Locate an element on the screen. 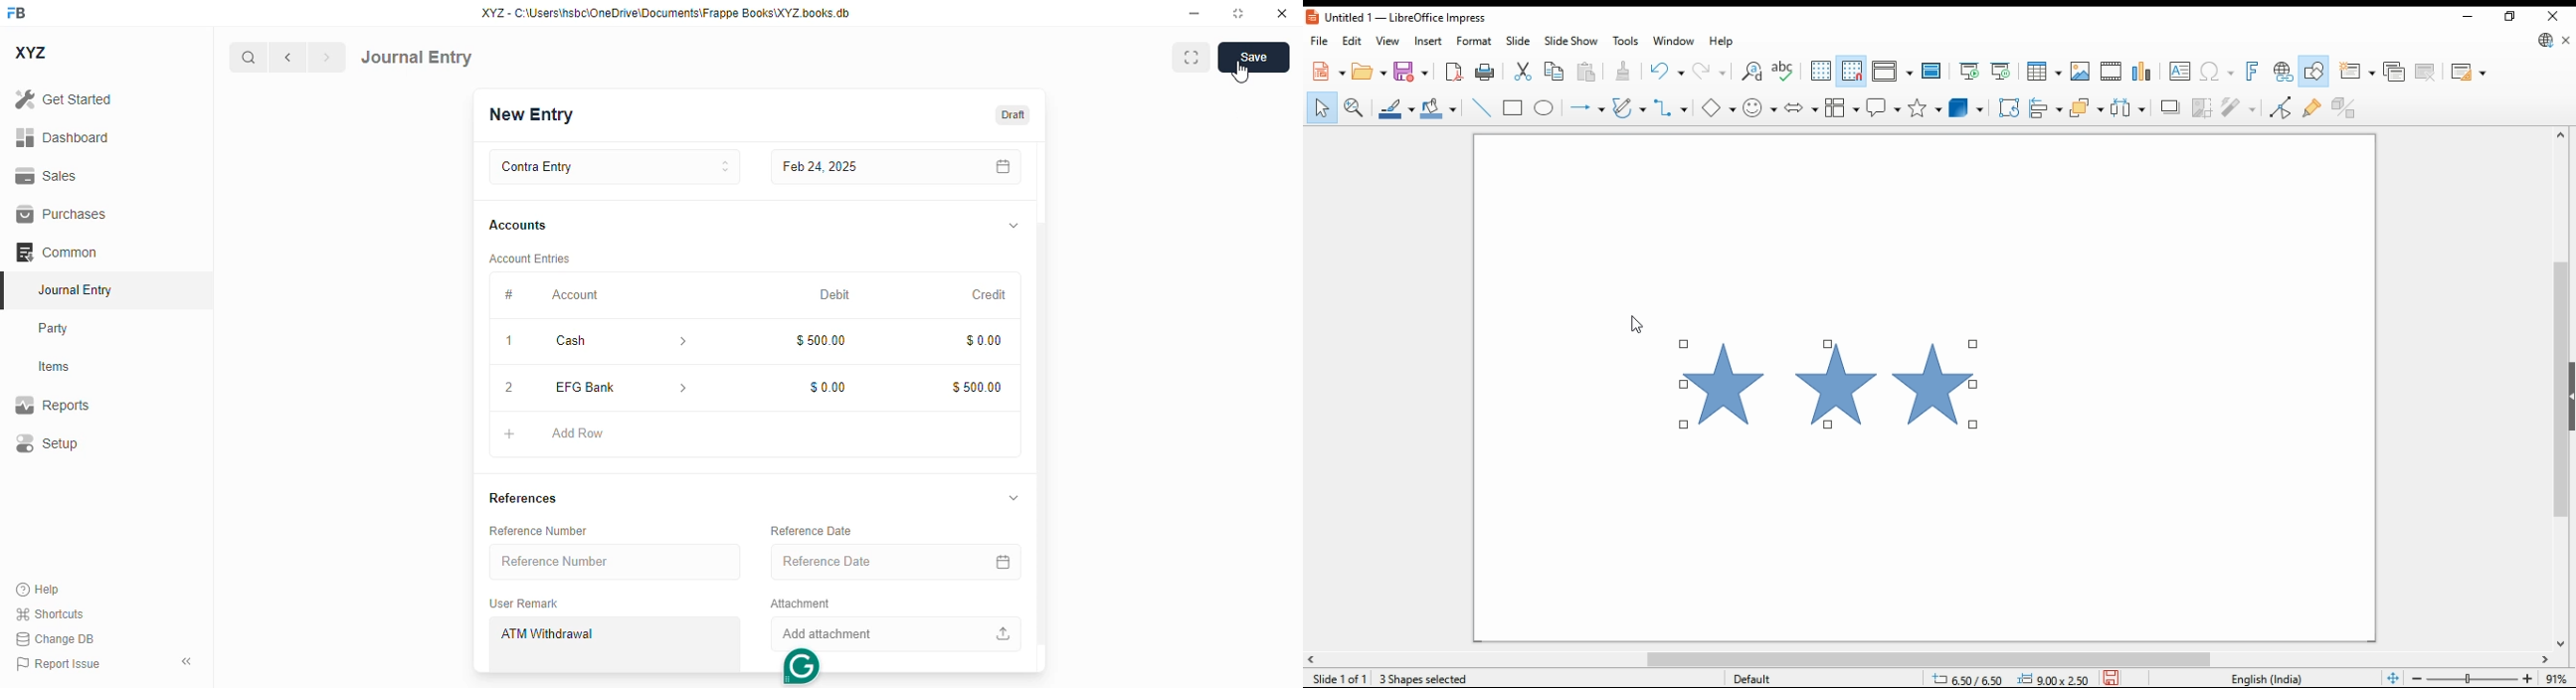 Image resolution: width=2576 pixels, height=700 pixels. add button is located at coordinates (510, 435).